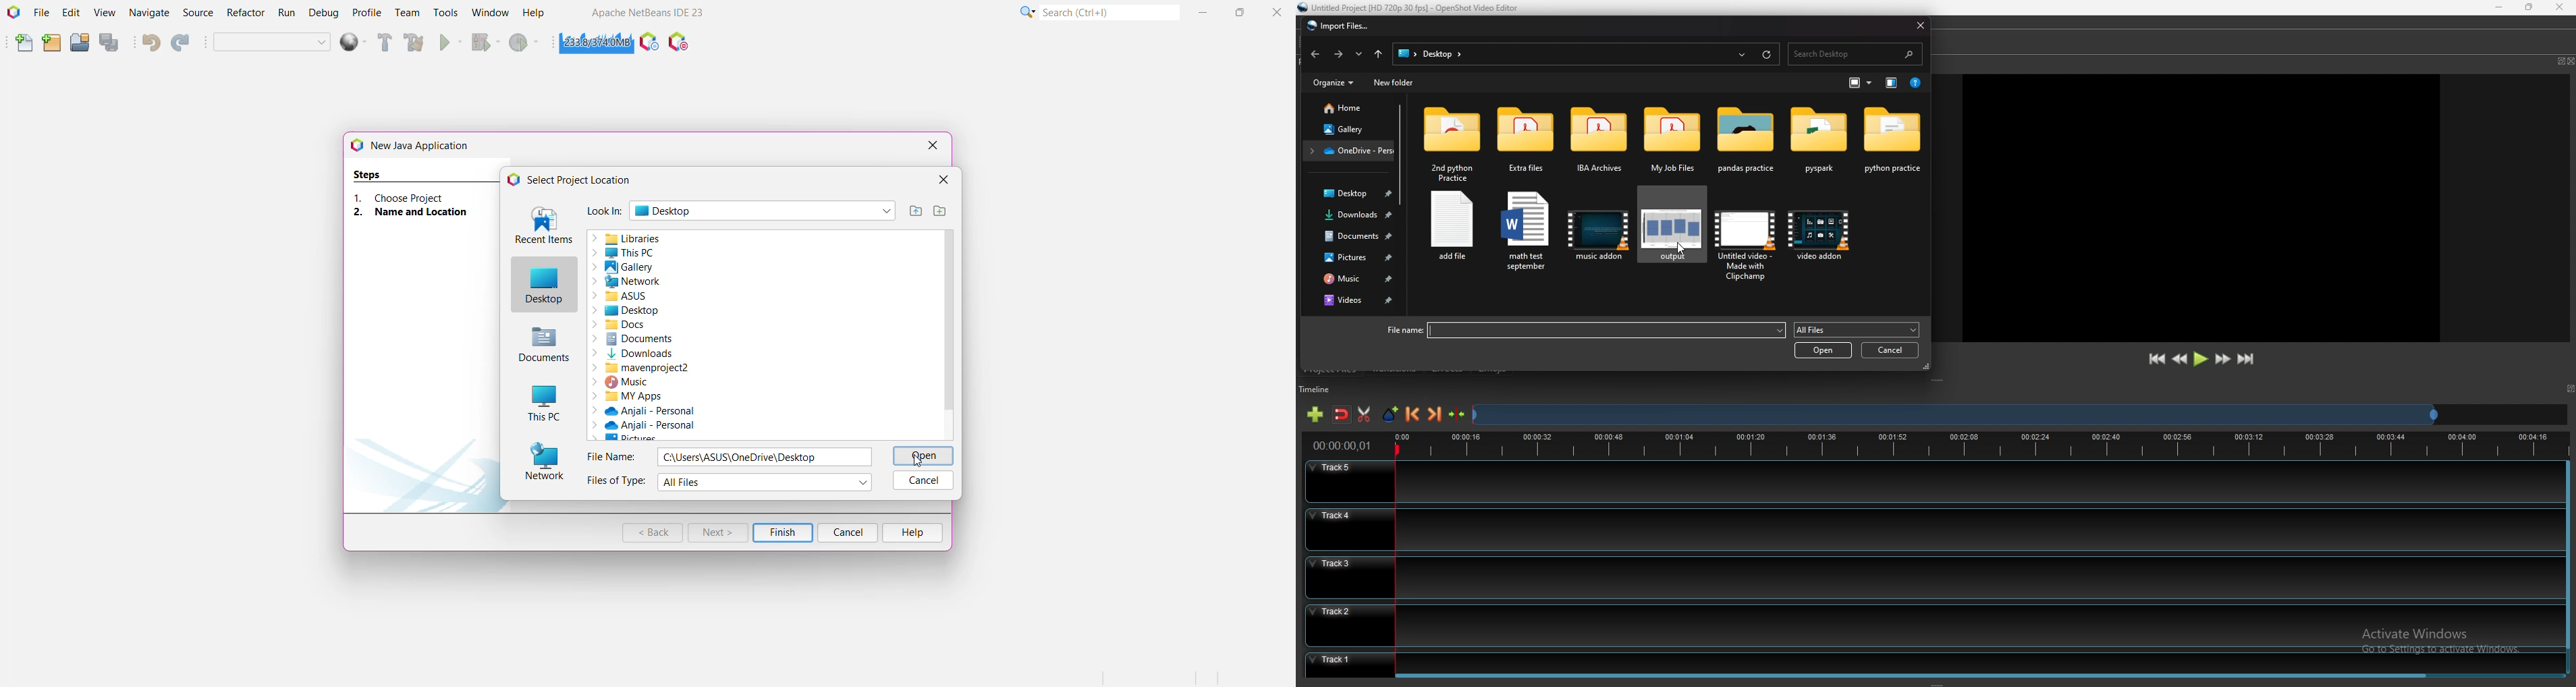  I want to click on videos, so click(1354, 301).